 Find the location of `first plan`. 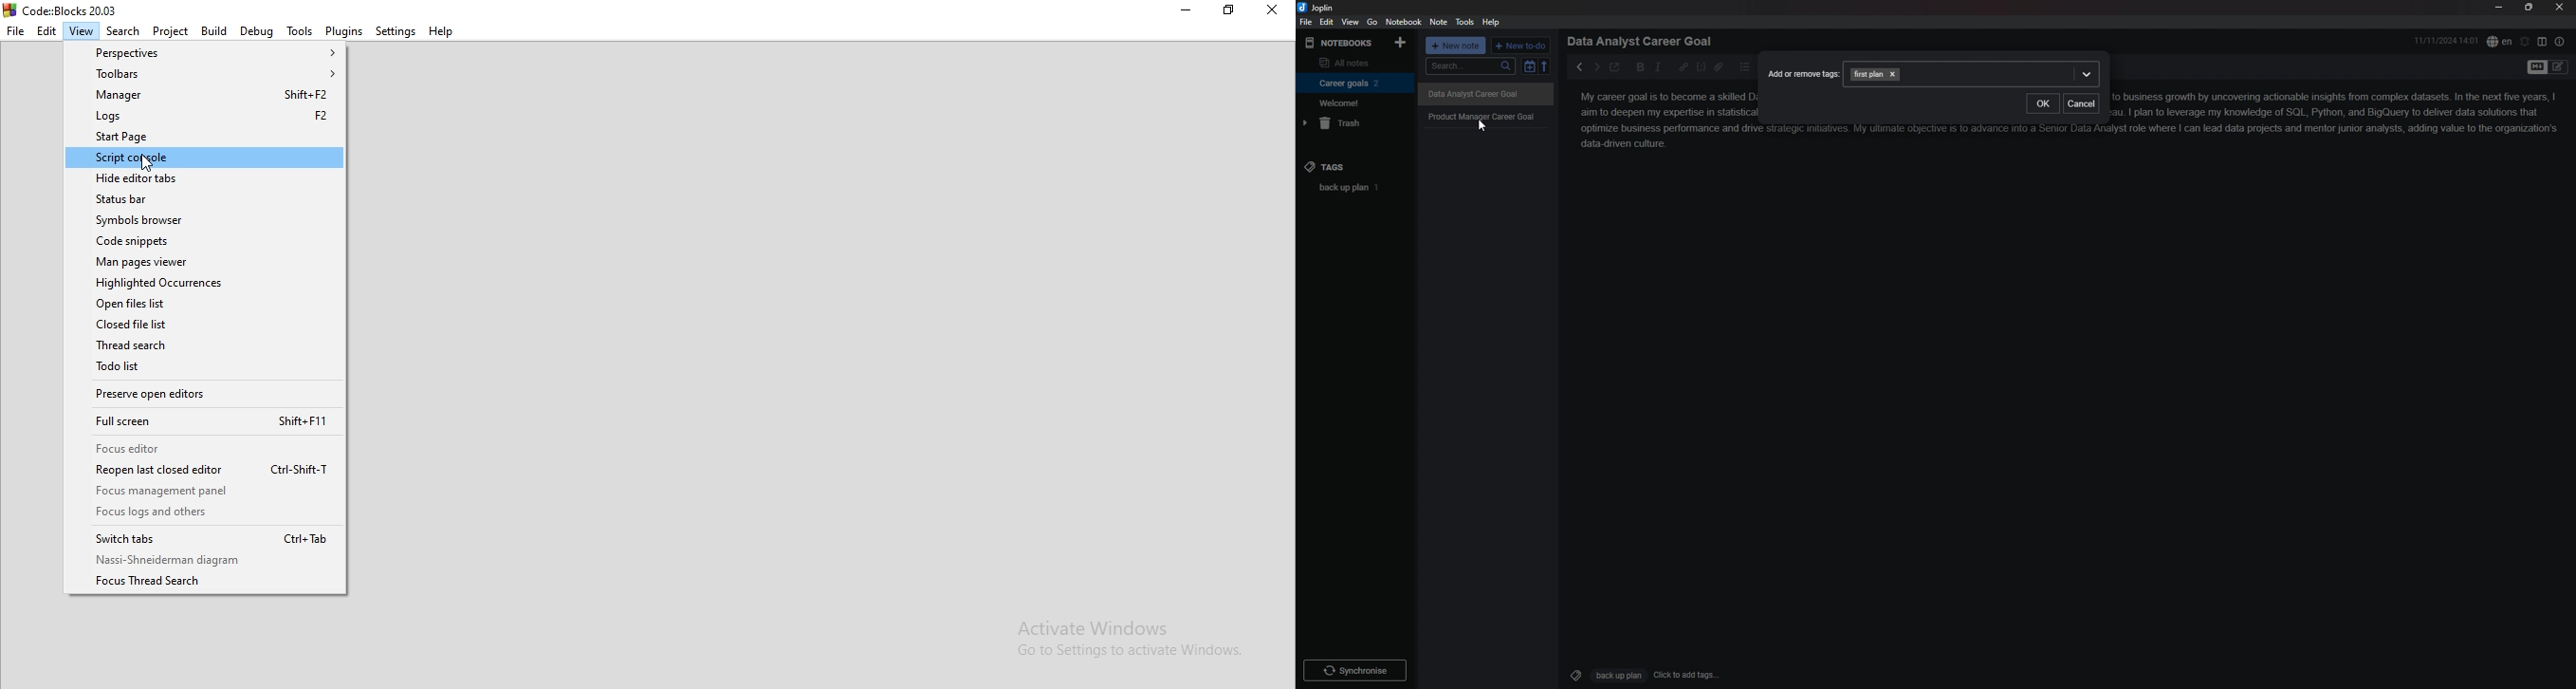

first plan is located at coordinates (1977, 73).